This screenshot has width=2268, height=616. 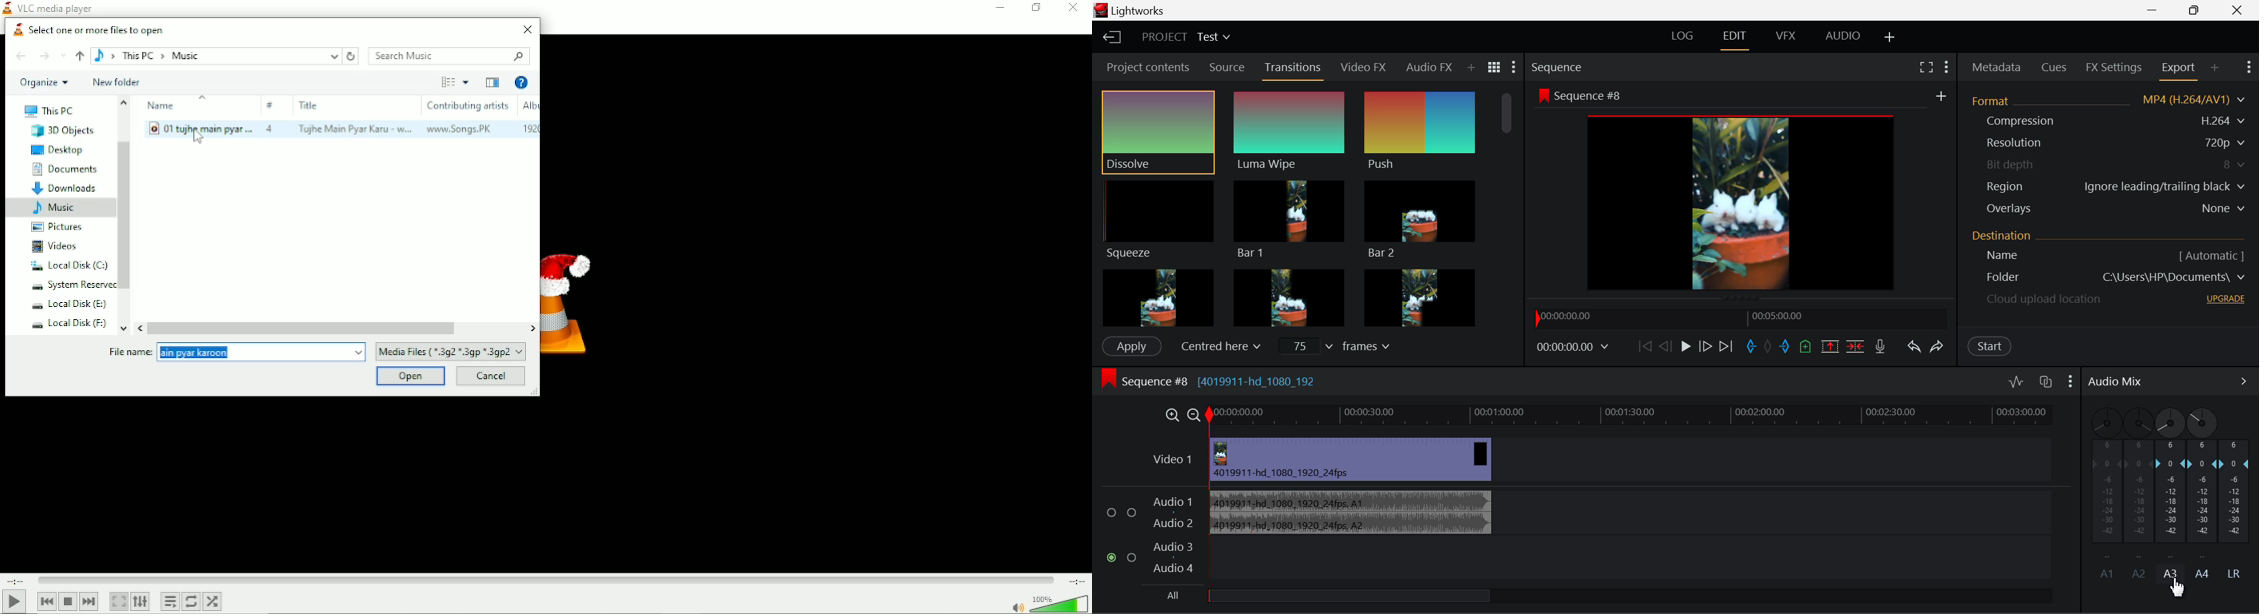 I want to click on New folder, so click(x=116, y=83).